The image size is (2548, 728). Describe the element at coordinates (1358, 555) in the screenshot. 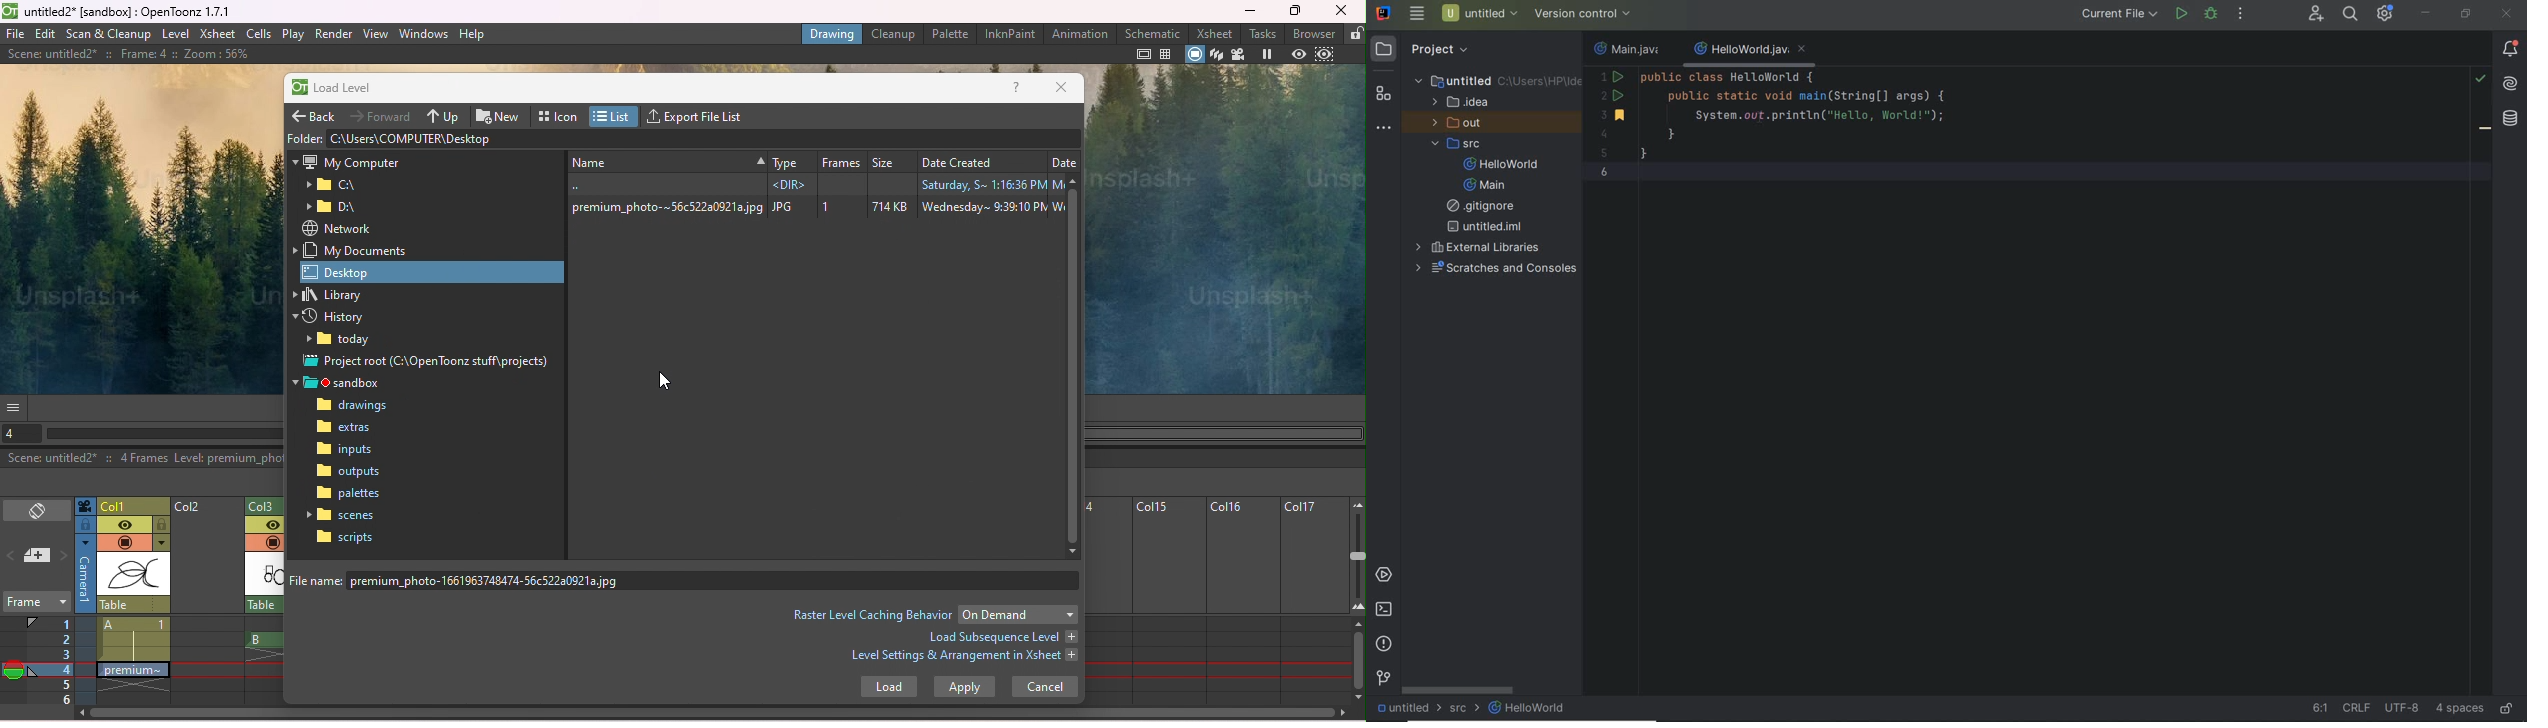

I see `zoom in/out` at that location.